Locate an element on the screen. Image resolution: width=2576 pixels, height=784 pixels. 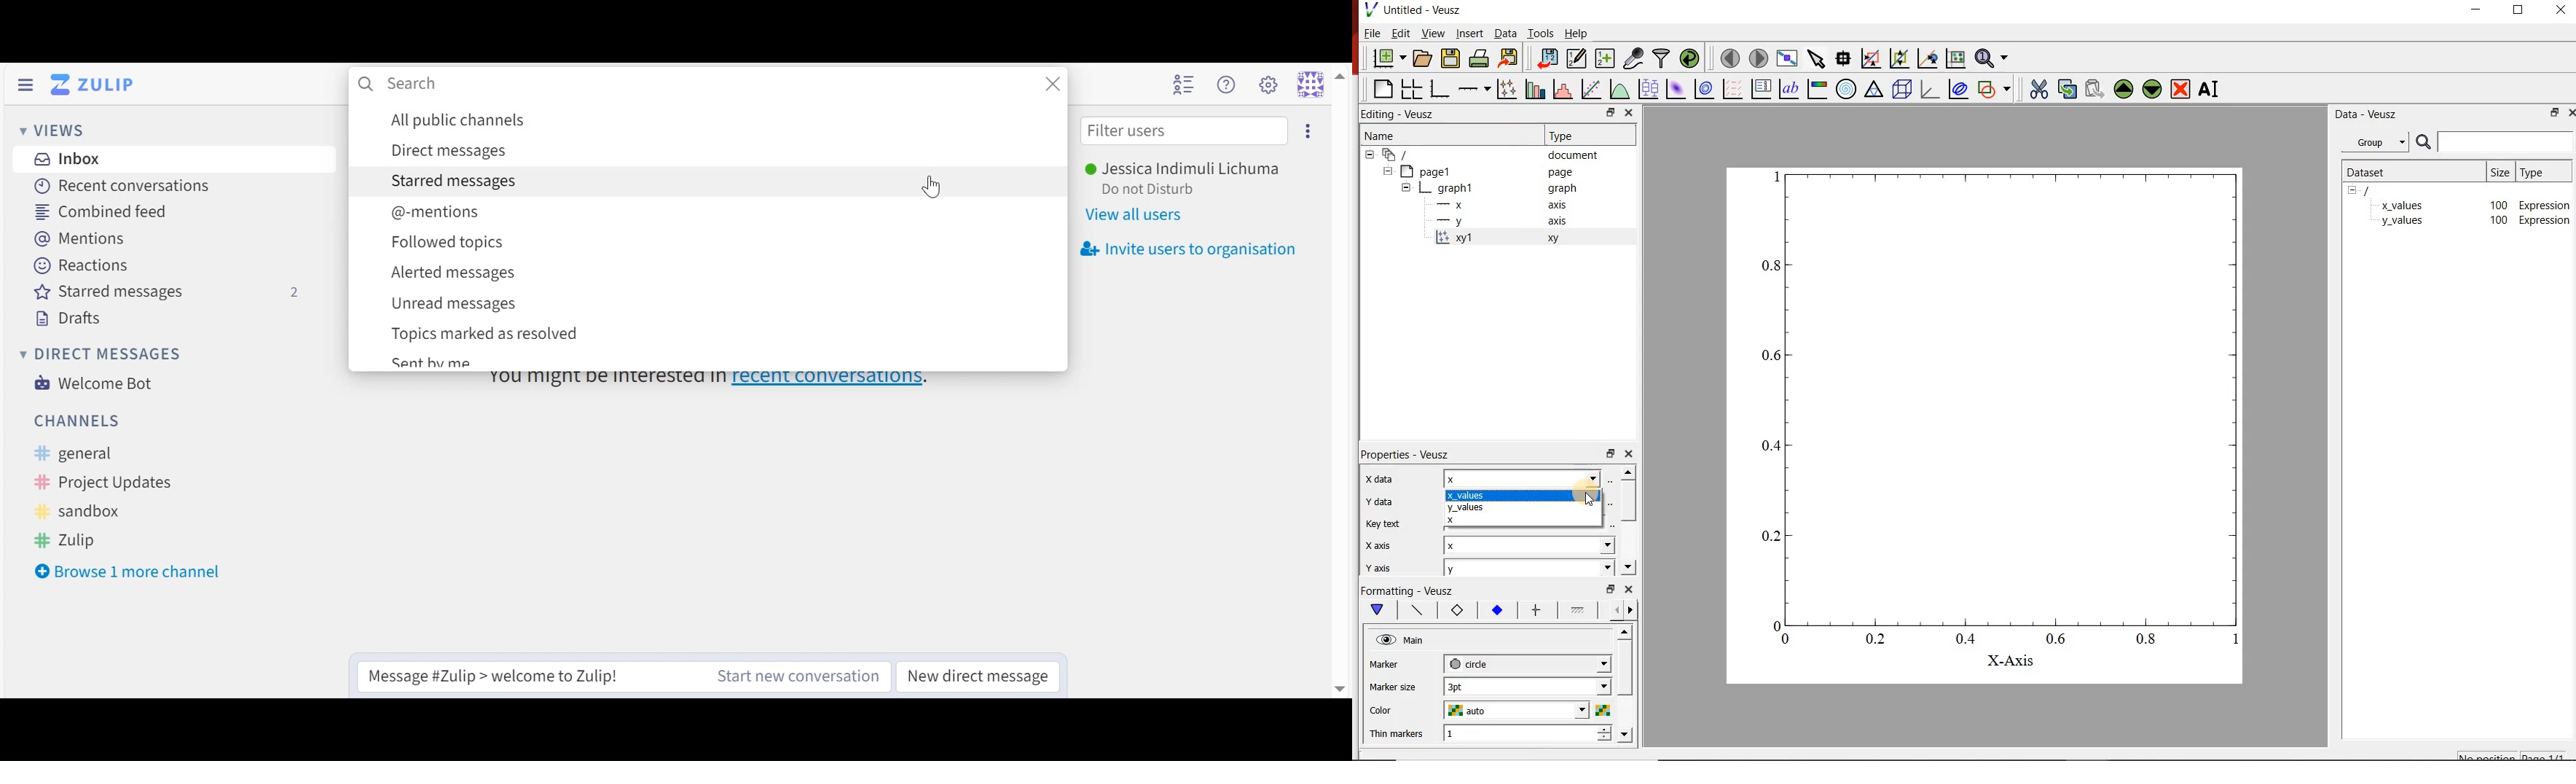
name is located at coordinates (1381, 137).